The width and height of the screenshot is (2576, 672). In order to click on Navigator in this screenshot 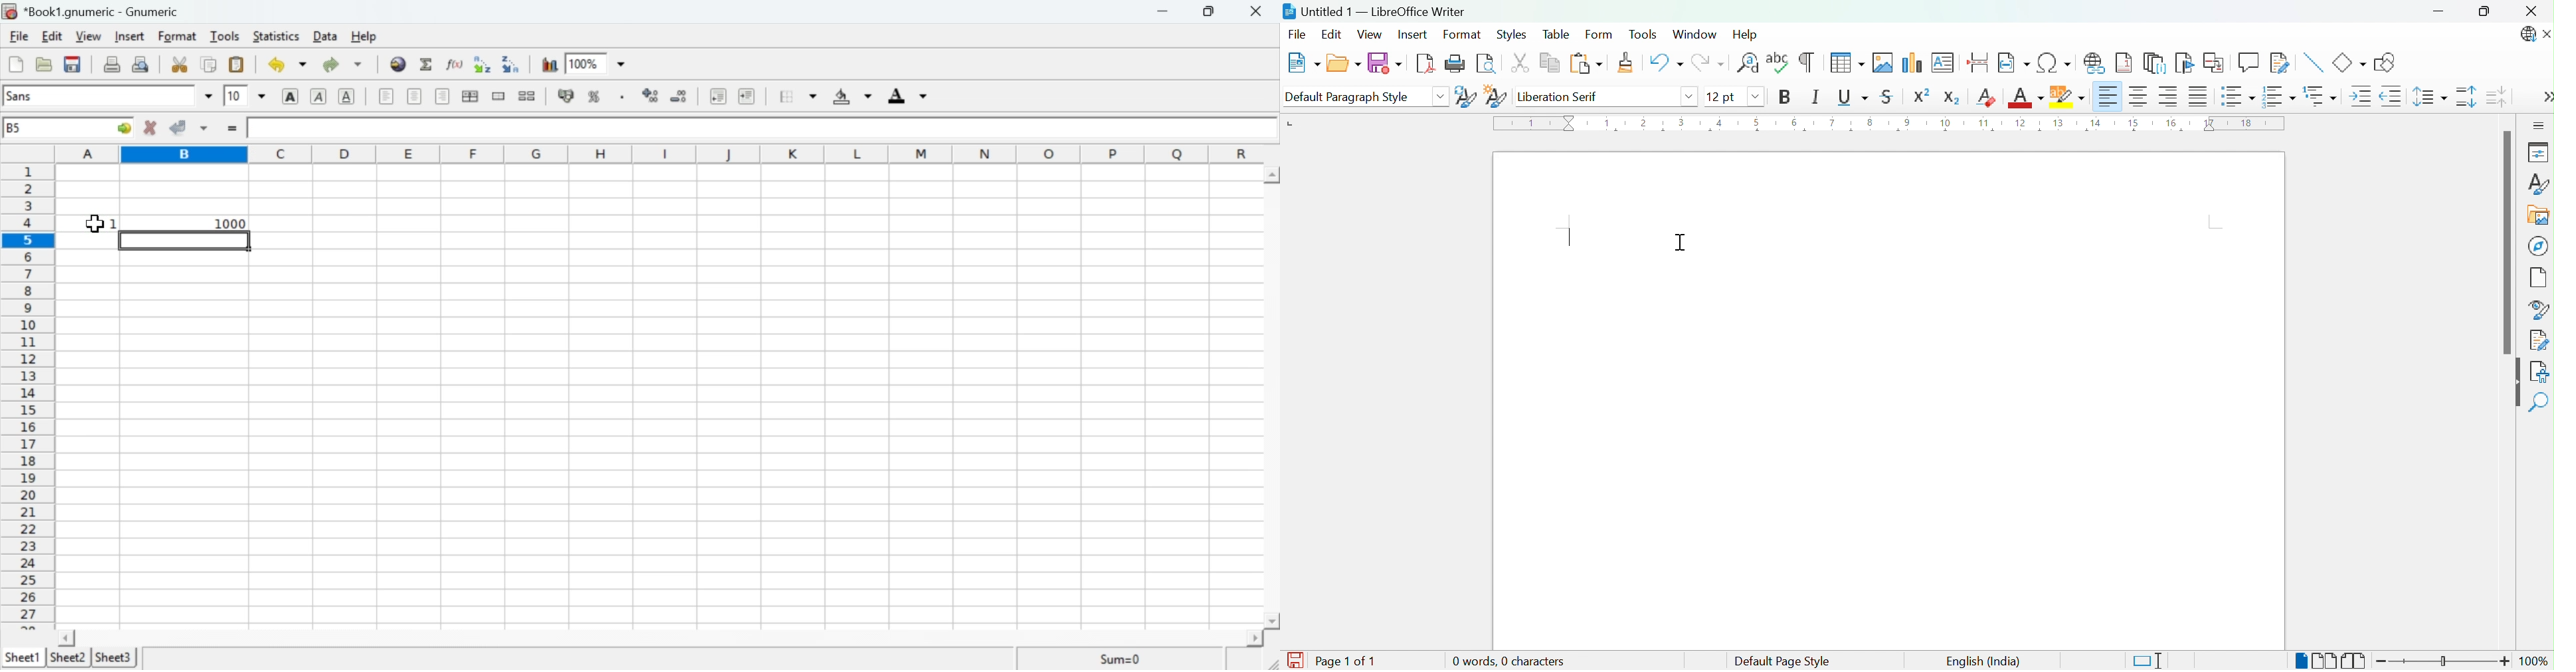, I will do `click(2540, 245)`.